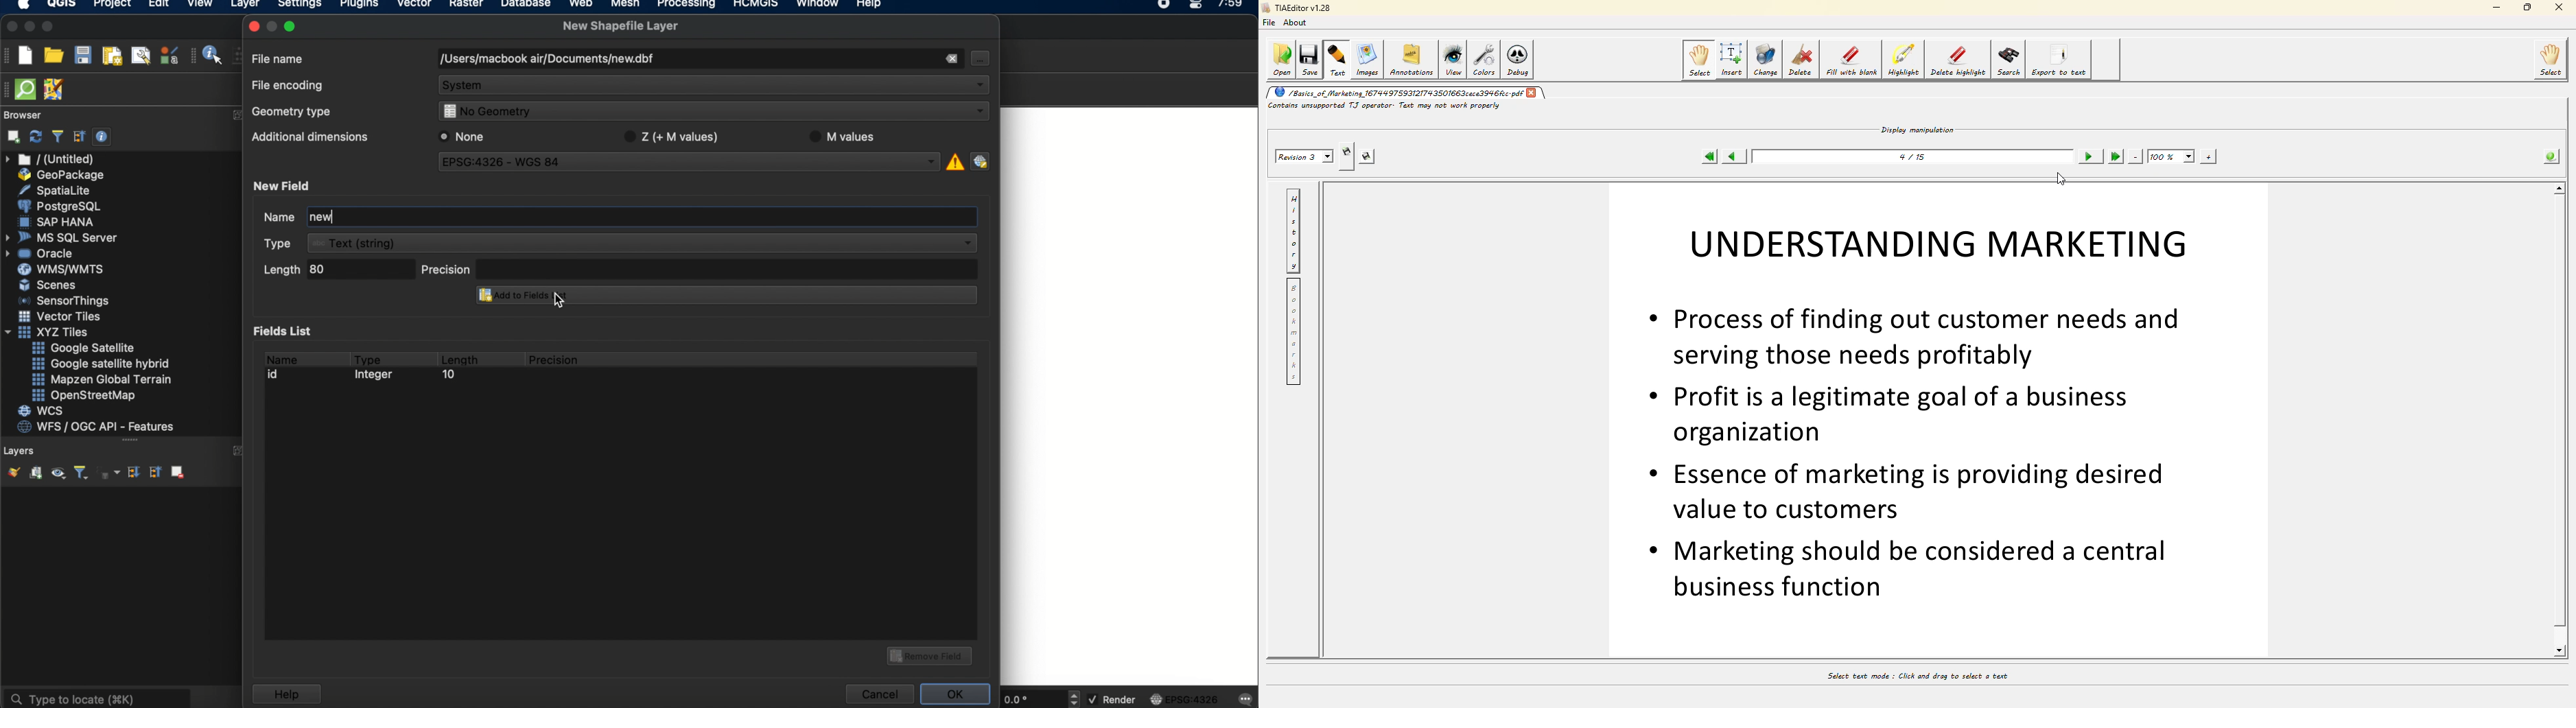  What do you see at coordinates (465, 5) in the screenshot?
I see `raster` at bounding box center [465, 5].